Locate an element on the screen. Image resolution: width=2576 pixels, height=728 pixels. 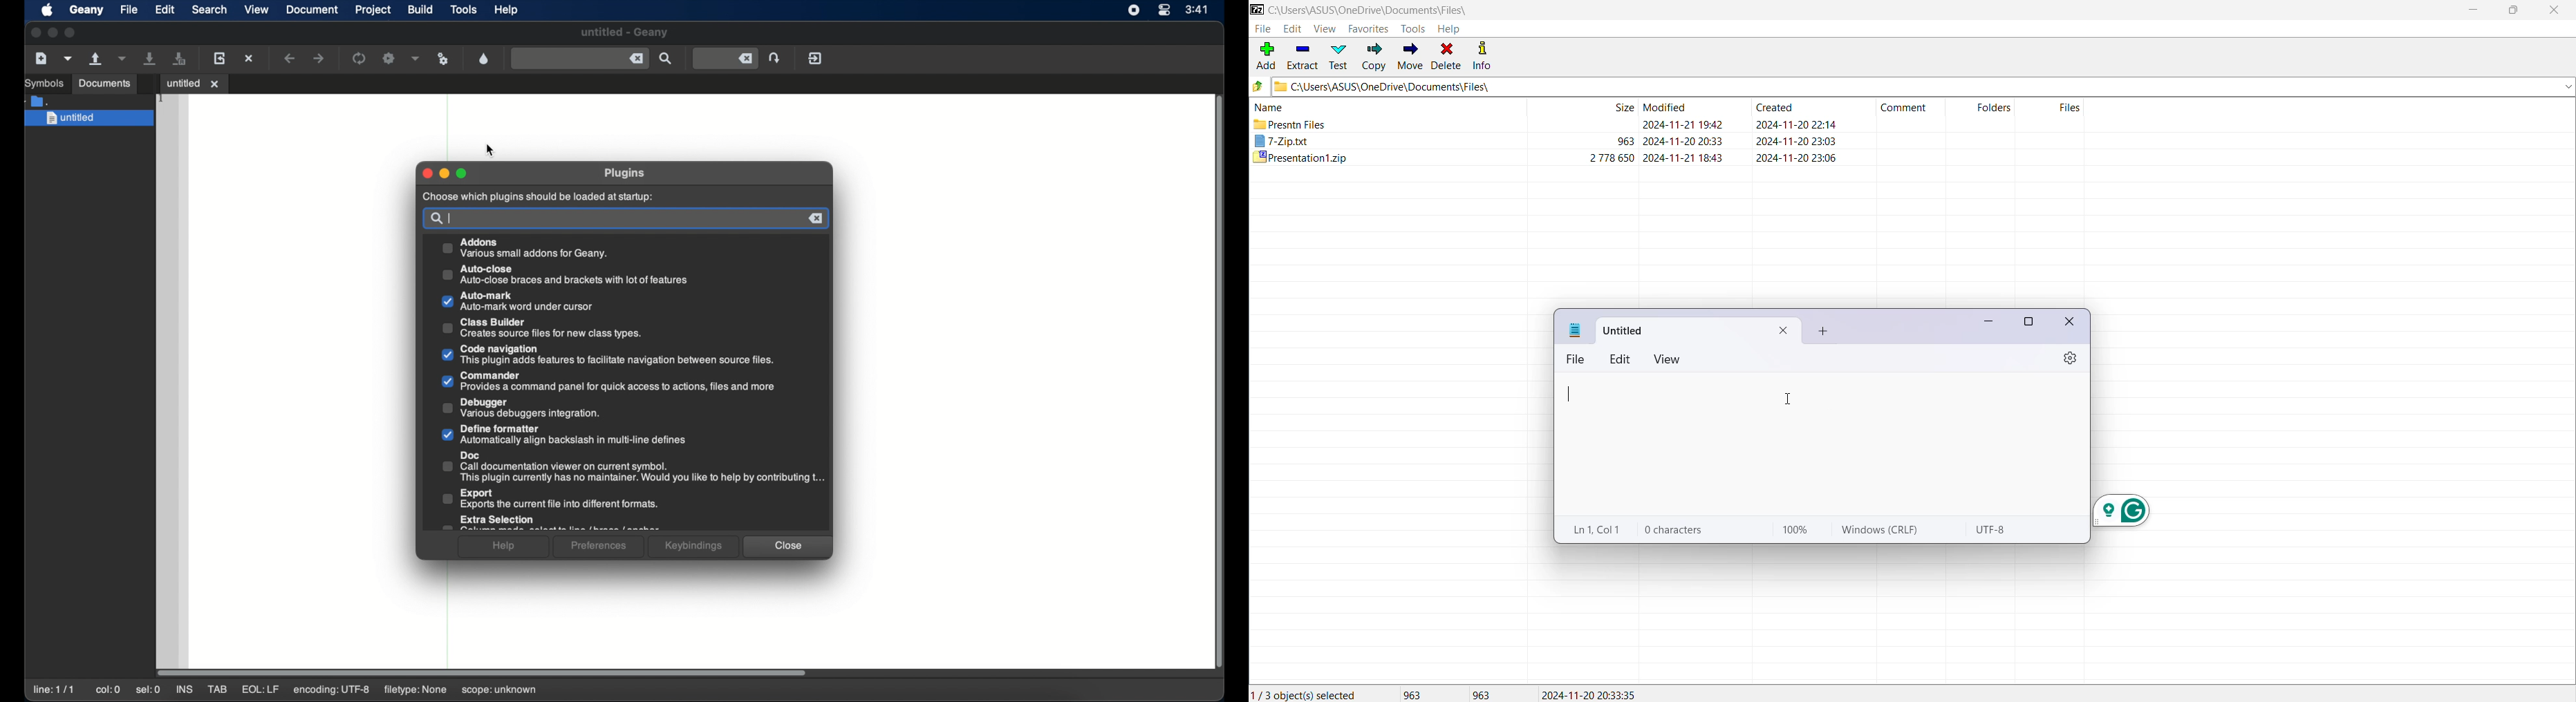
settings is located at coordinates (2071, 358).